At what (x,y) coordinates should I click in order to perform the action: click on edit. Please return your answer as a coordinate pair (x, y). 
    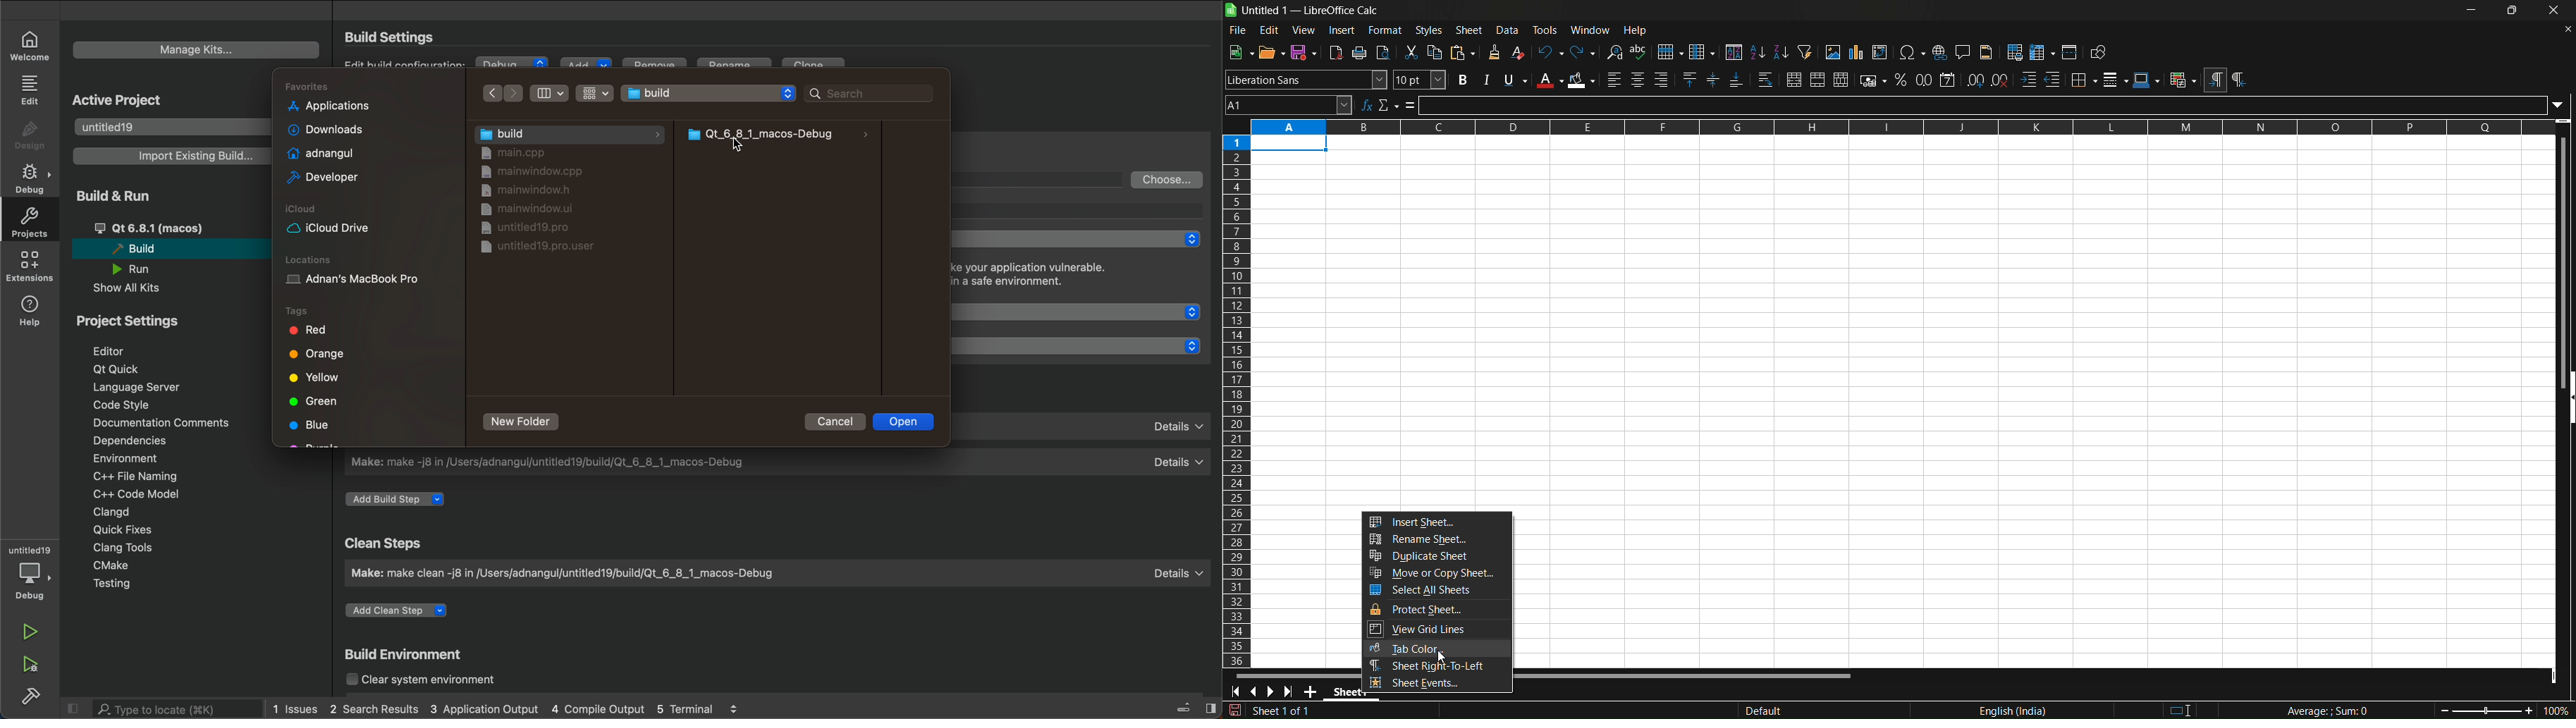
    Looking at the image, I should click on (1270, 30).